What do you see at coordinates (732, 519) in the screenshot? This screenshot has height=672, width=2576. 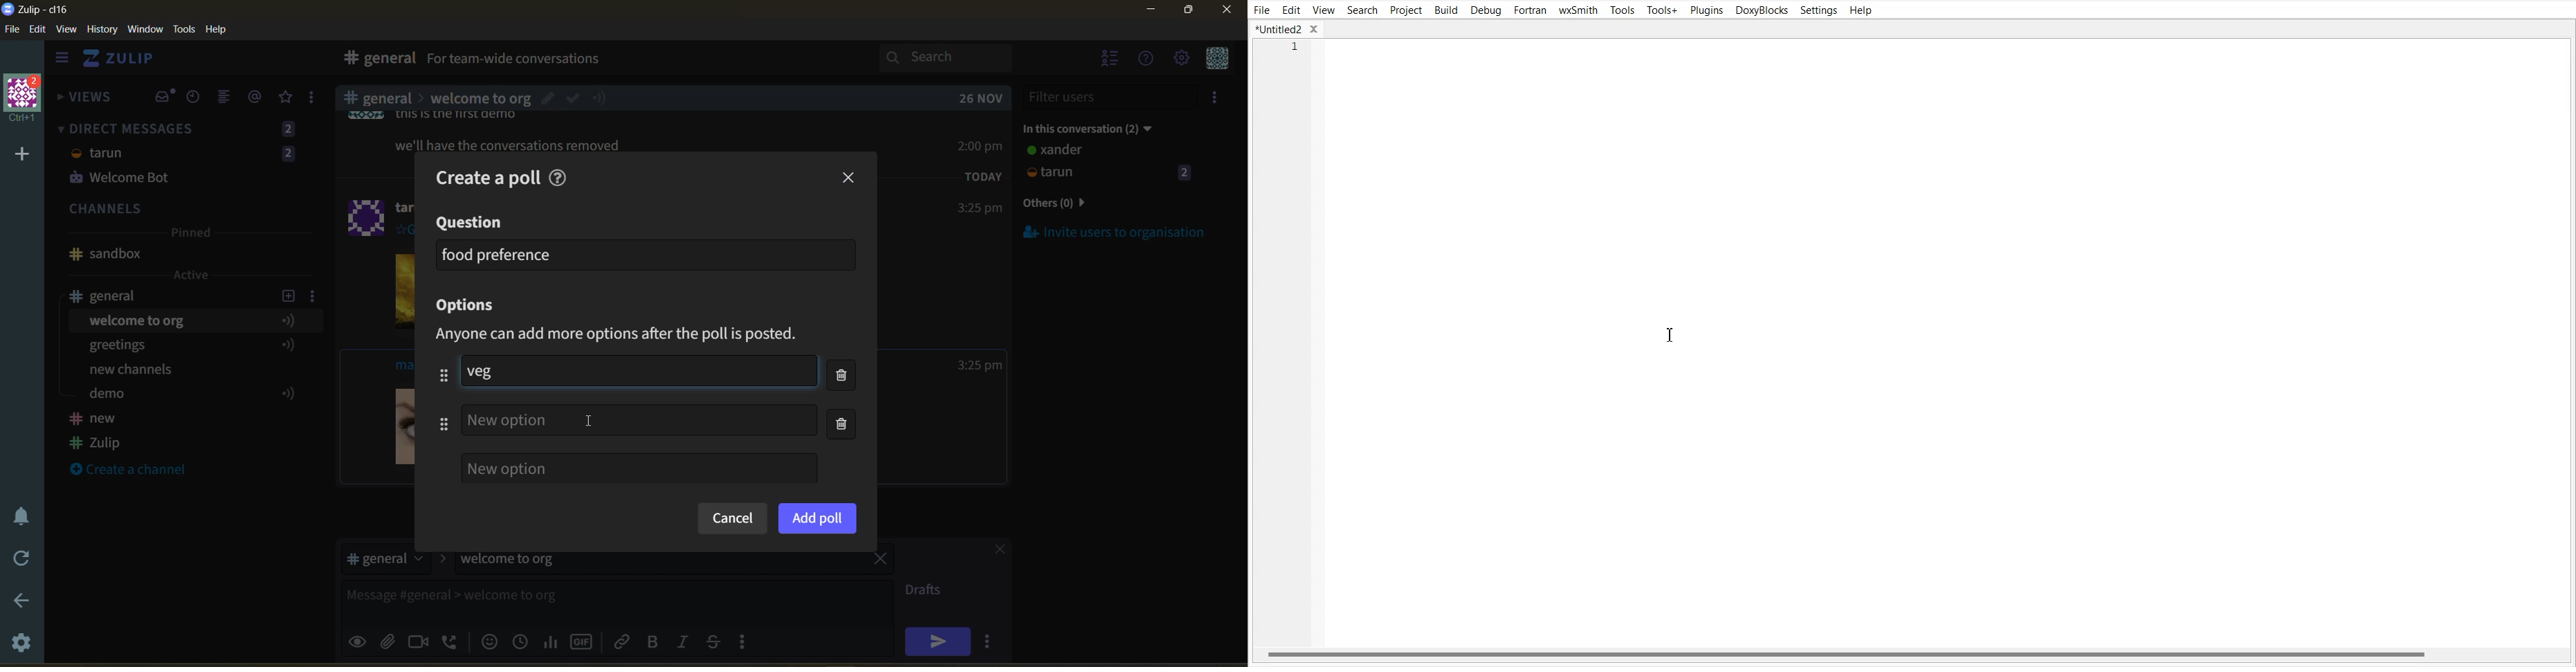 I see `cancel` at bounding box center [732, 519].